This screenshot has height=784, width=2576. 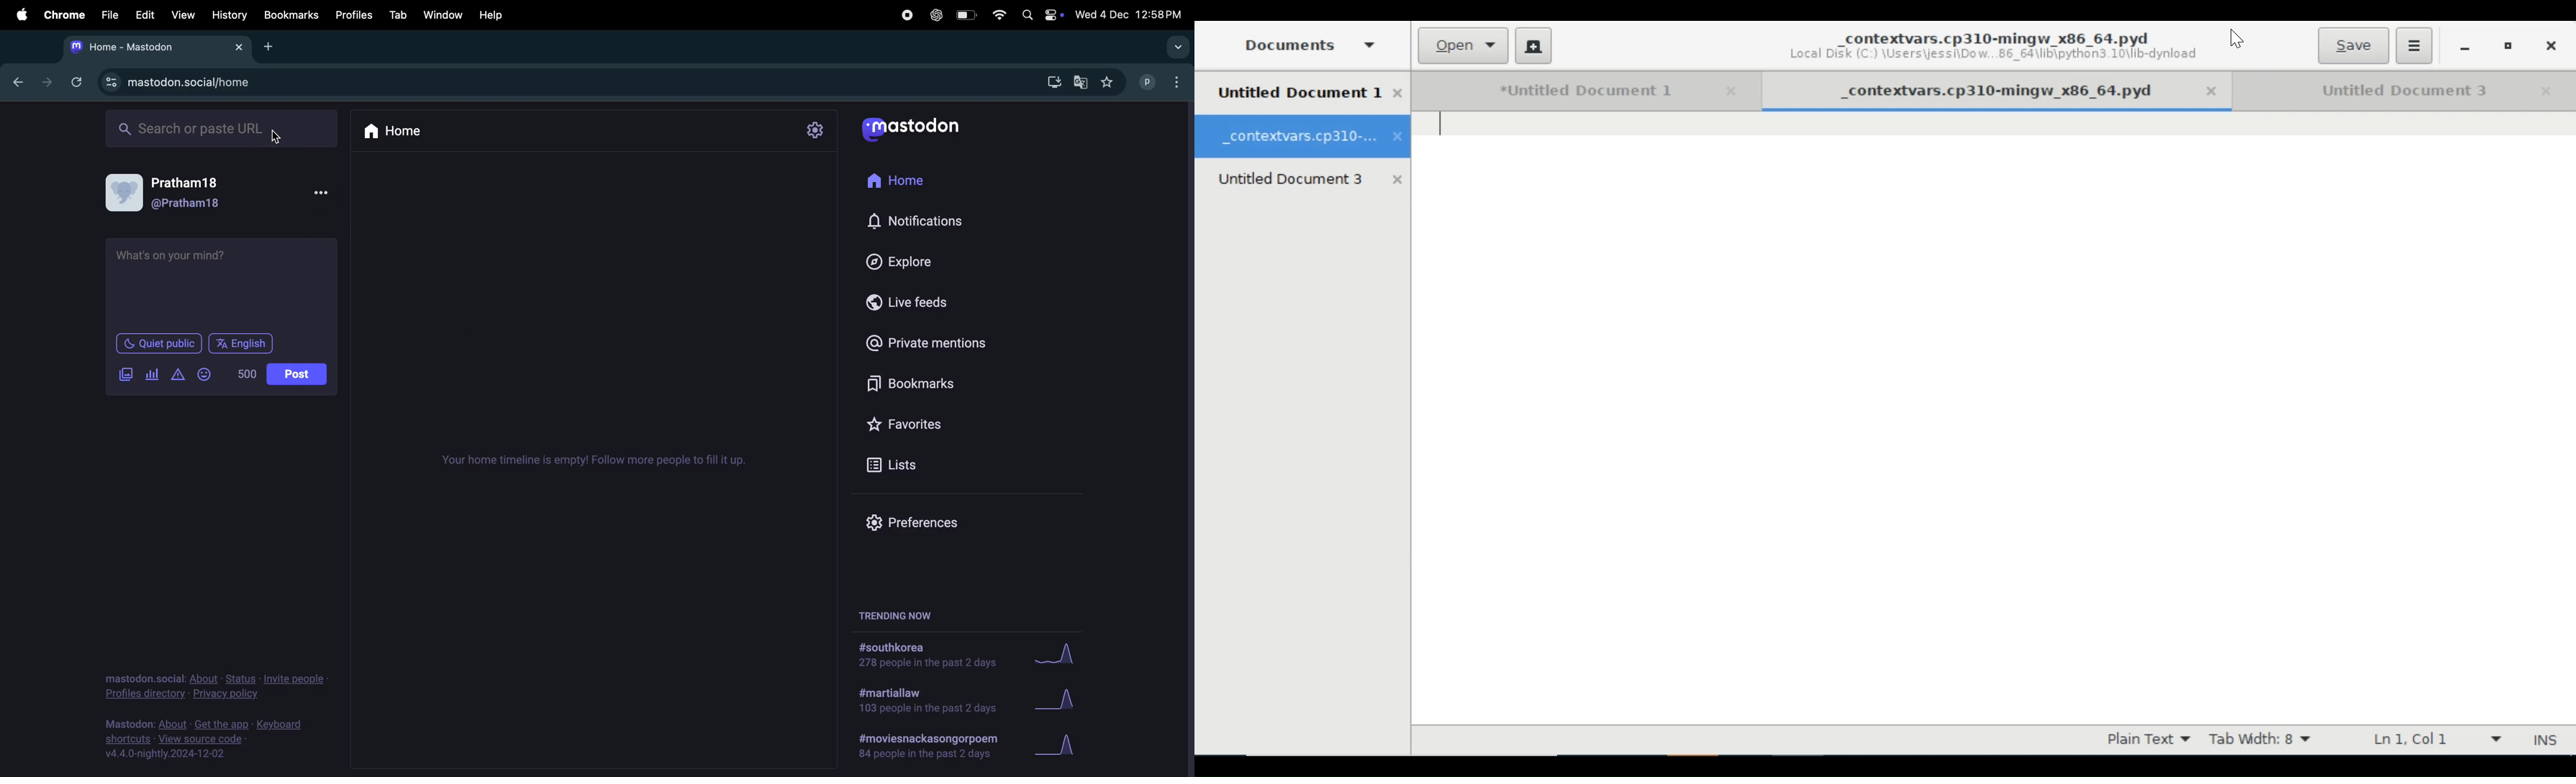 I want to click on wifi, so click(x=997, y=14).